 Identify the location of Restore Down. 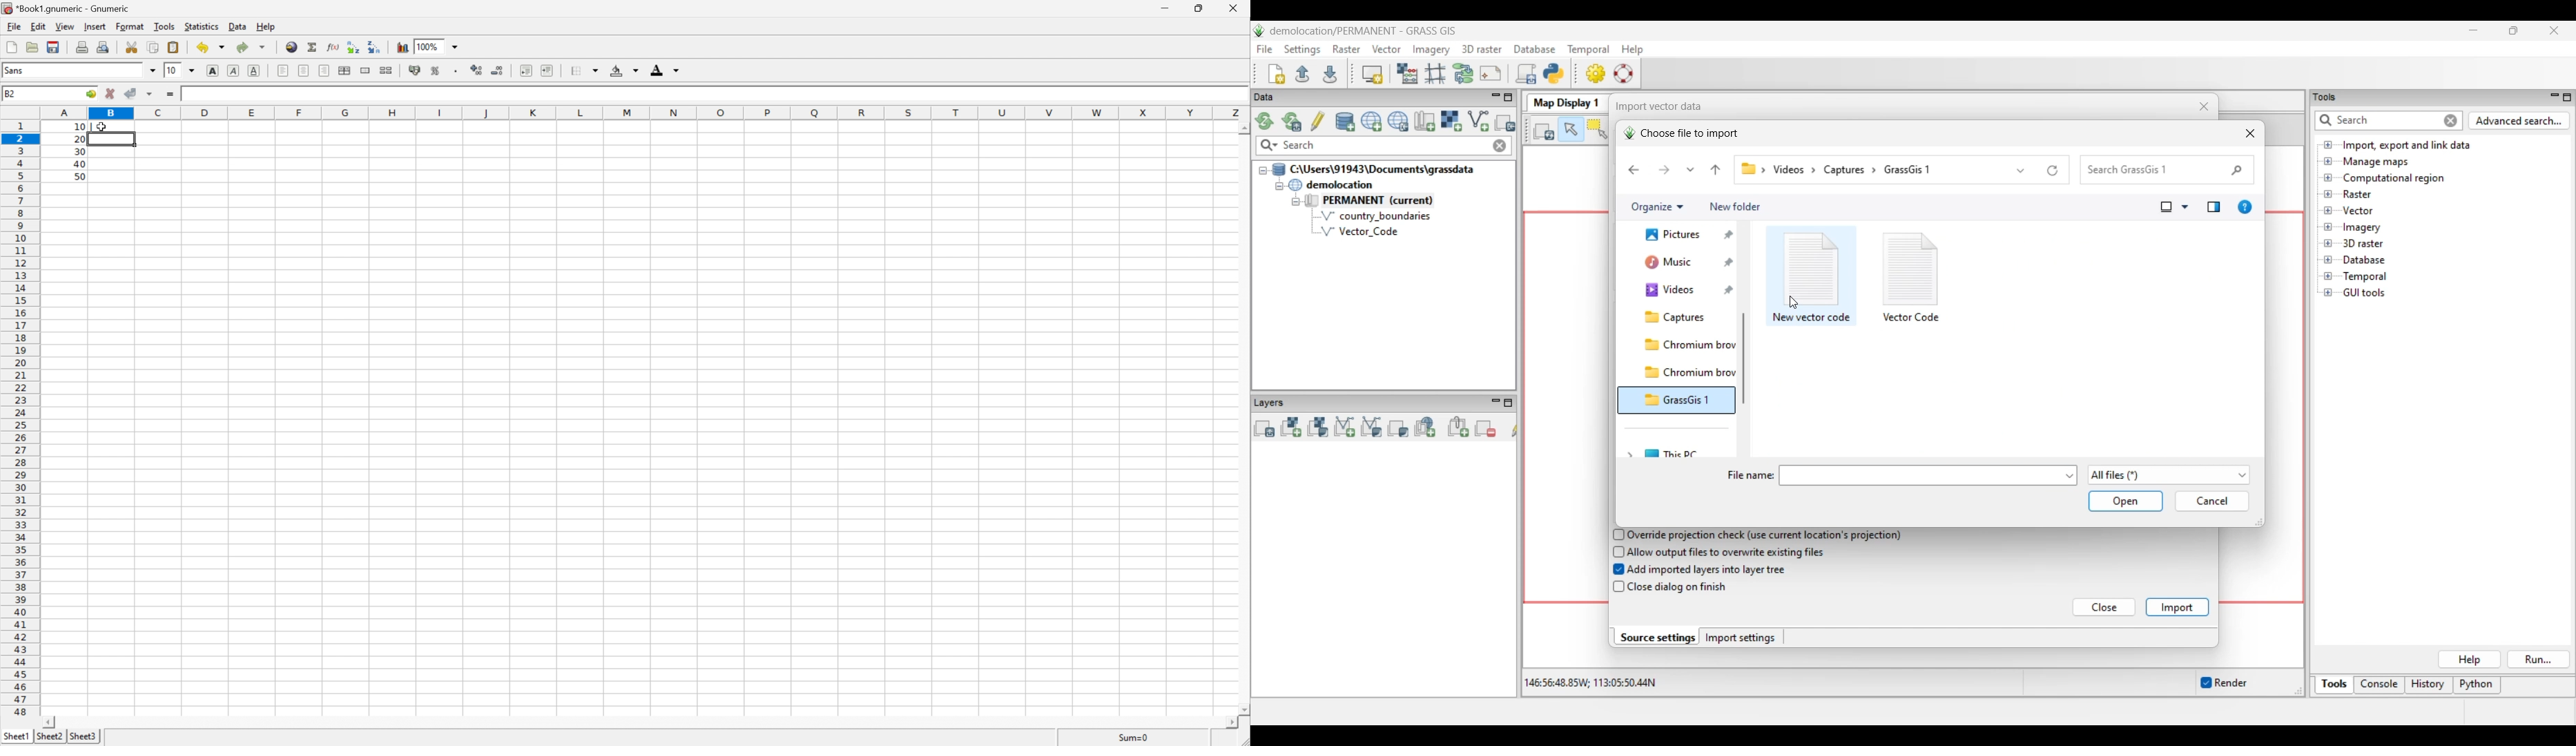
(1200, 8).